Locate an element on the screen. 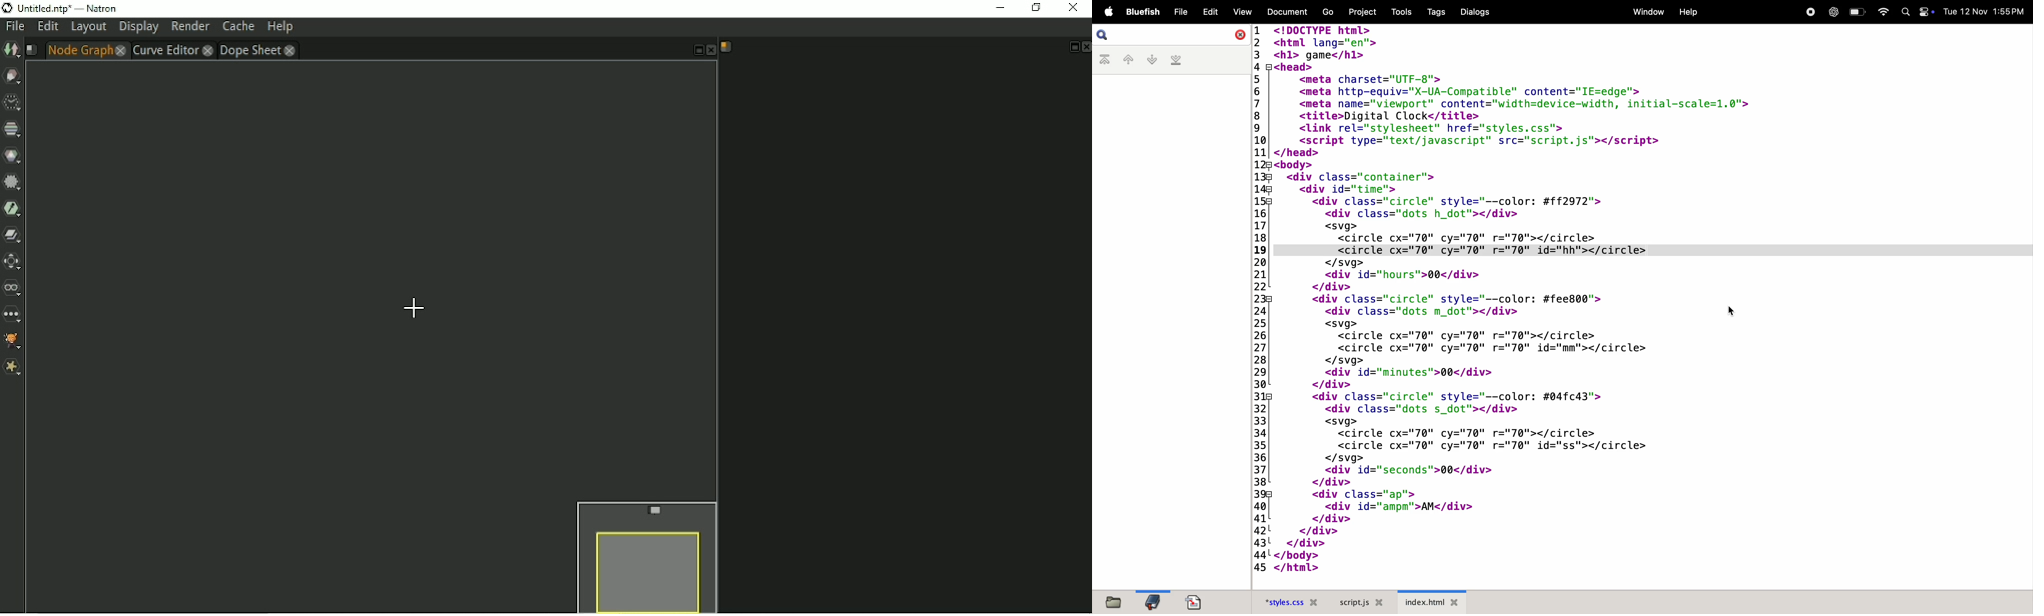 Image resolution: width=2044 pixels, height=616 pixels. file is located at coordinates (1179, 10).